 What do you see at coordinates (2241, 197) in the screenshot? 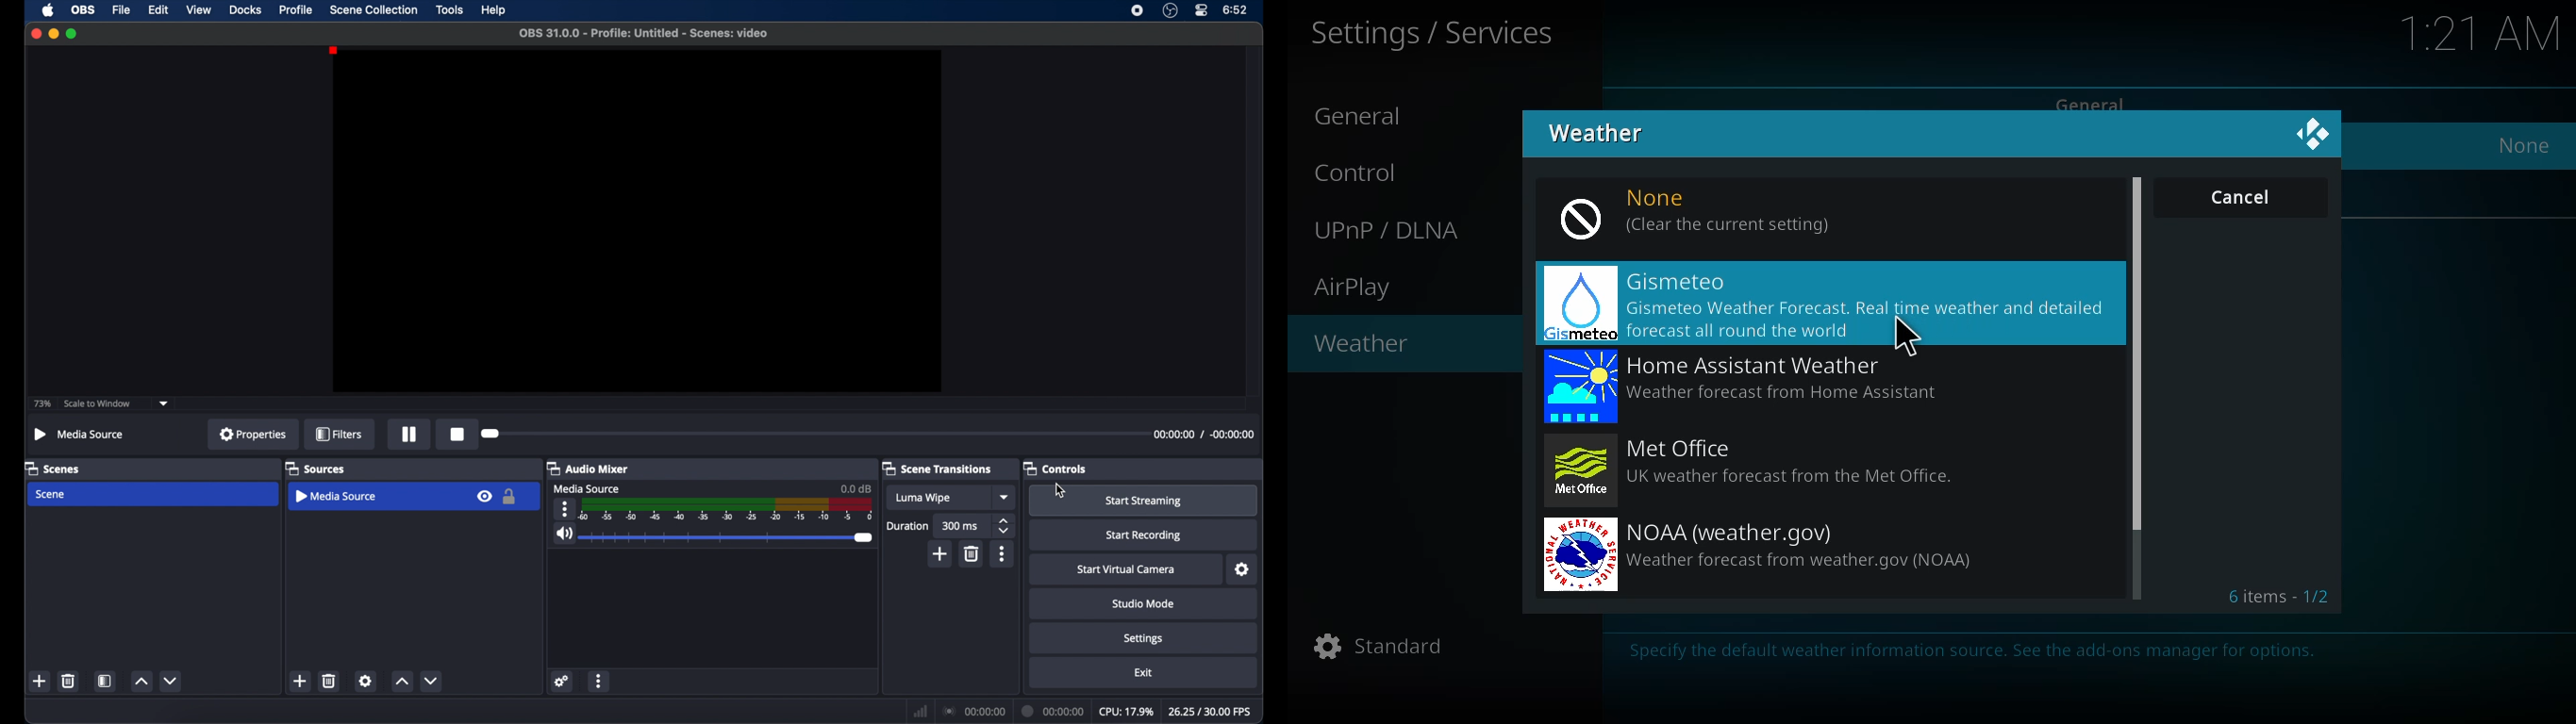
I see `cancel` at bounding box center [2241, 197].